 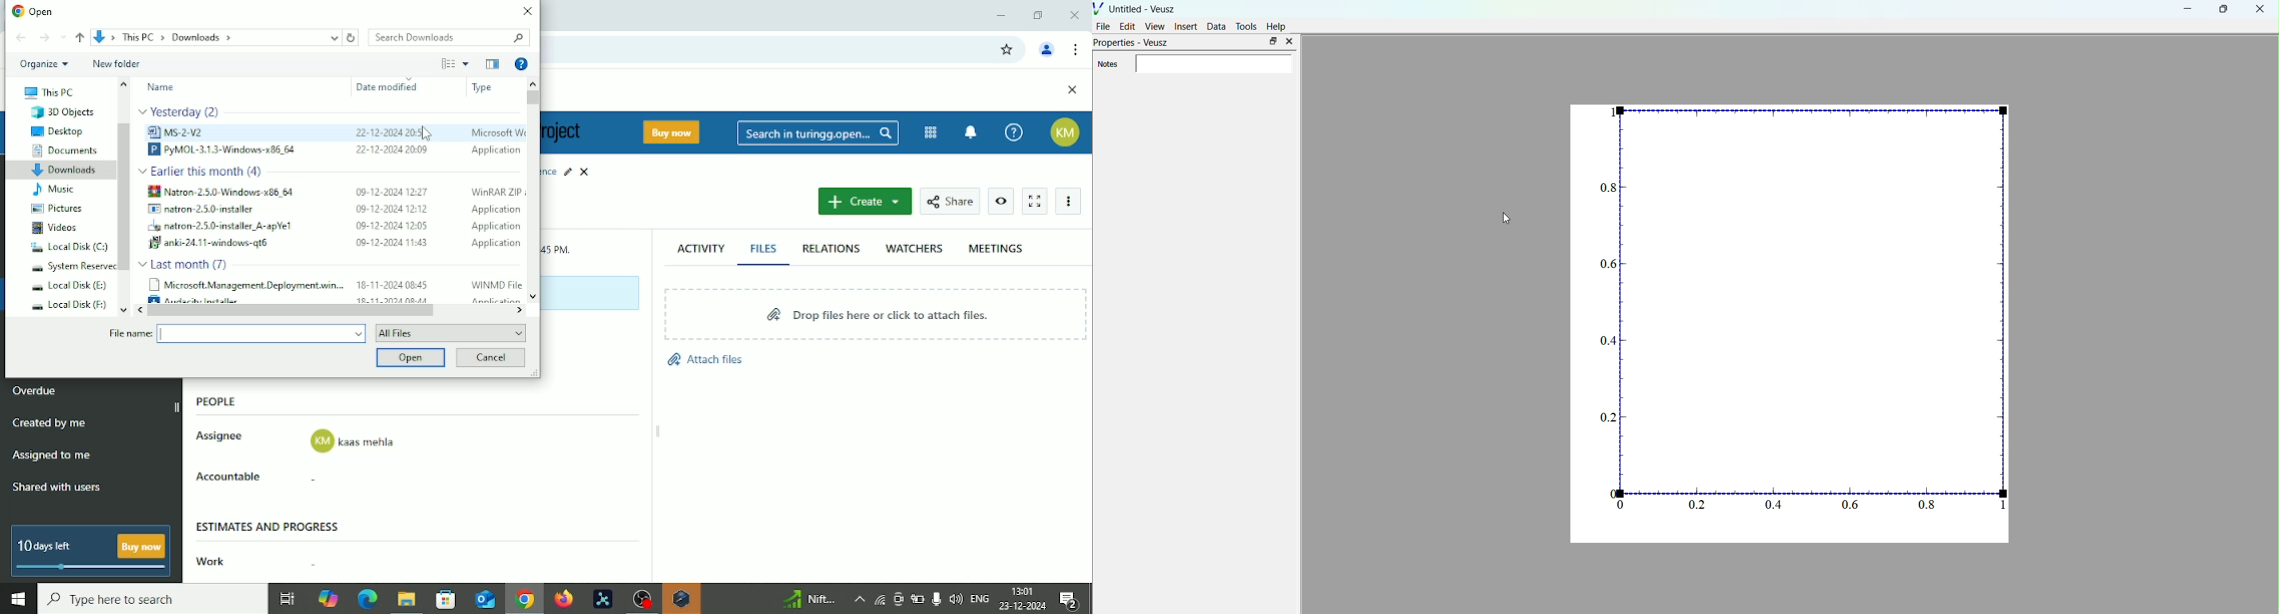 I want to click on Close, so click(x=1074, y=16).